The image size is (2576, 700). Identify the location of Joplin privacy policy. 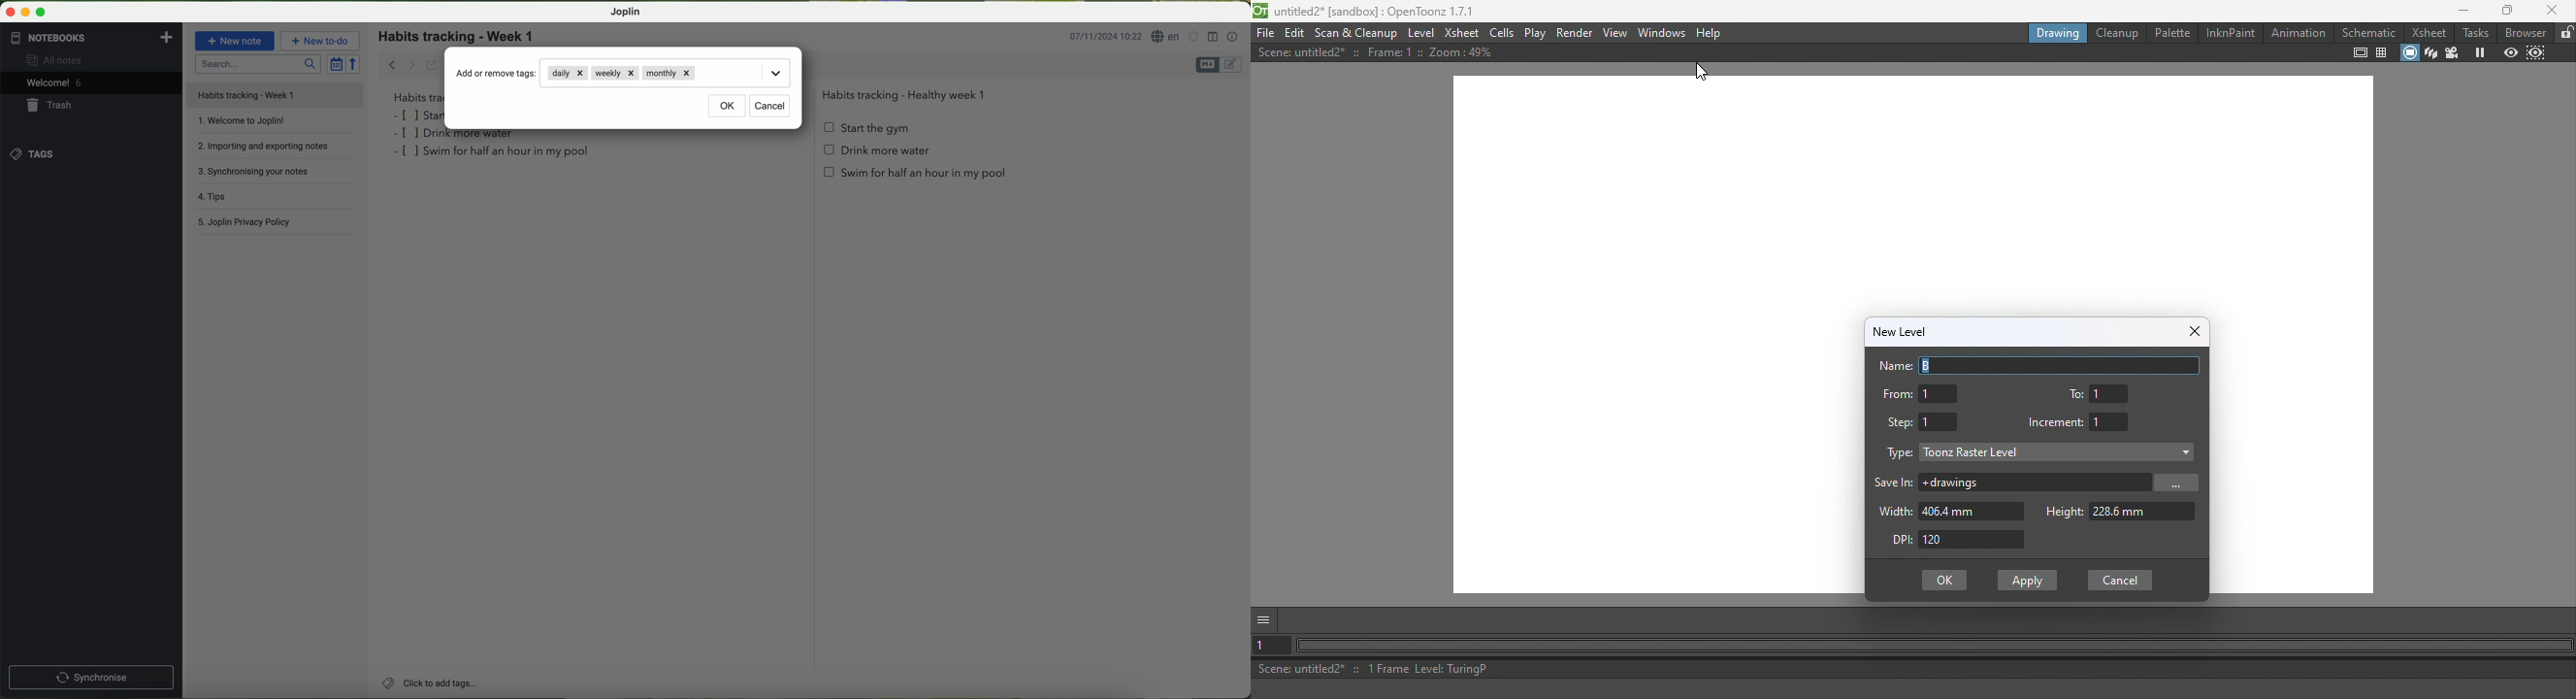
(276, 224).